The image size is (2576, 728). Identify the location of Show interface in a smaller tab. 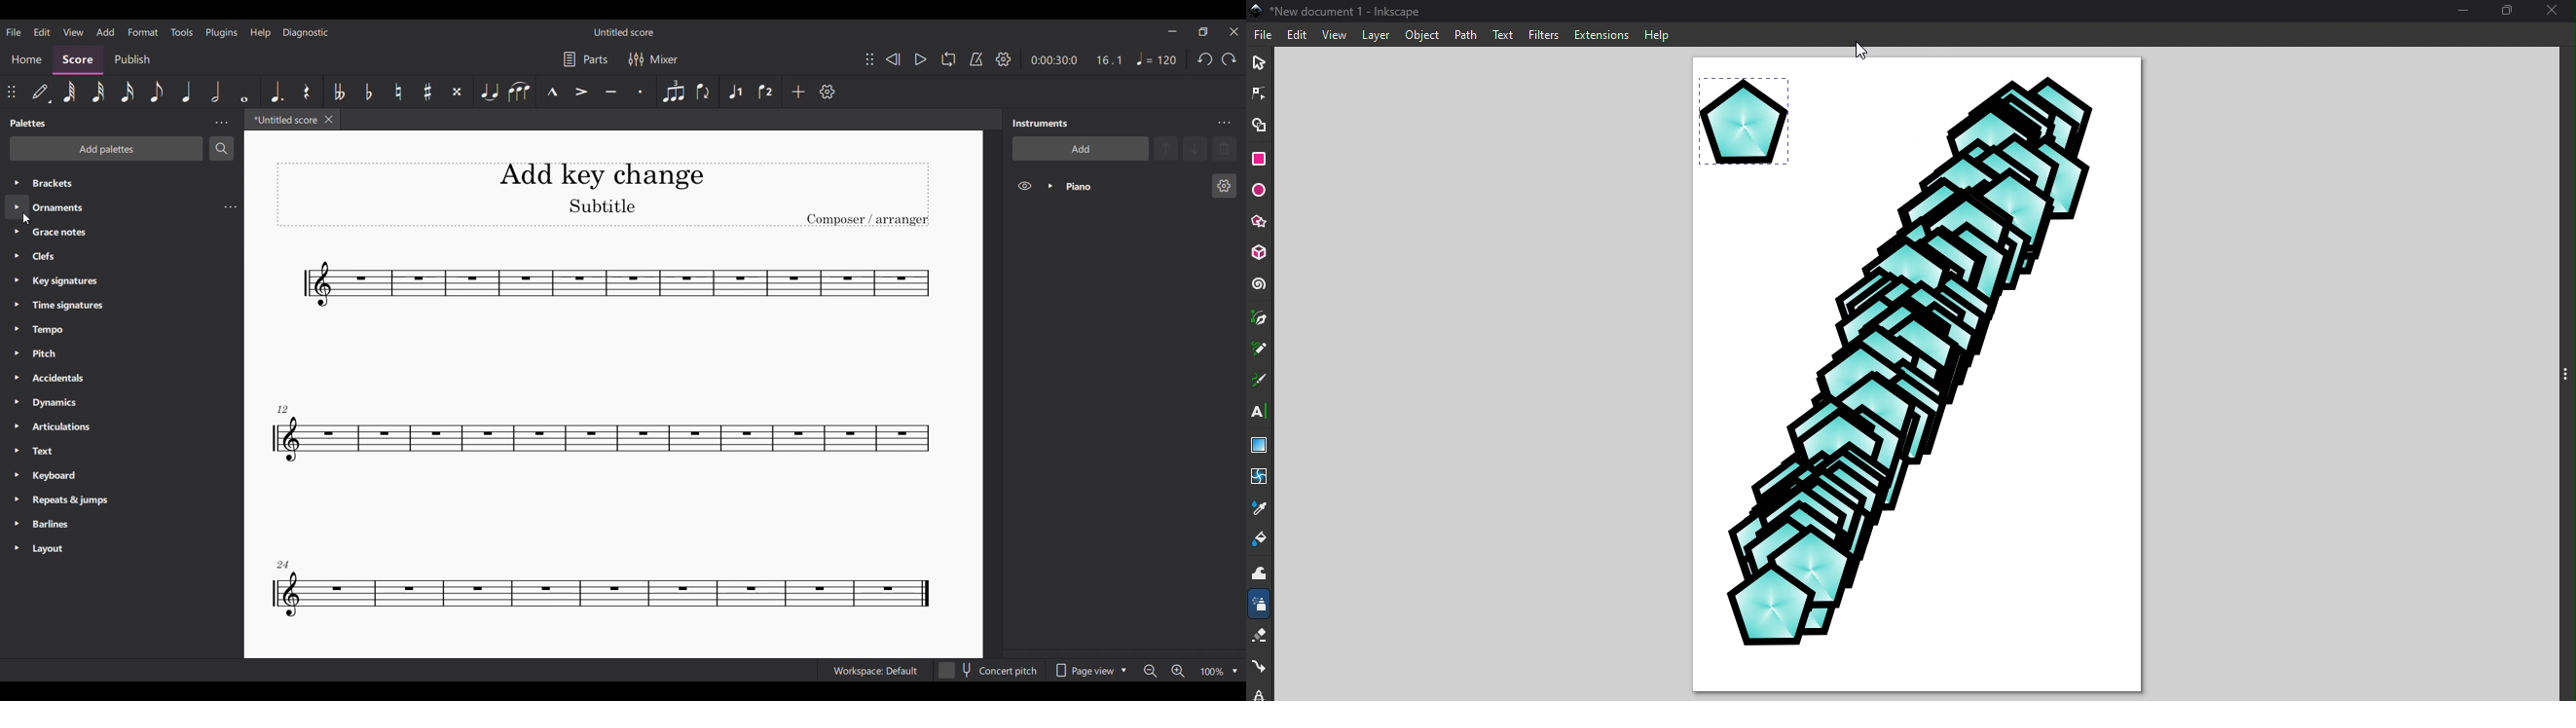
(1203, 31).